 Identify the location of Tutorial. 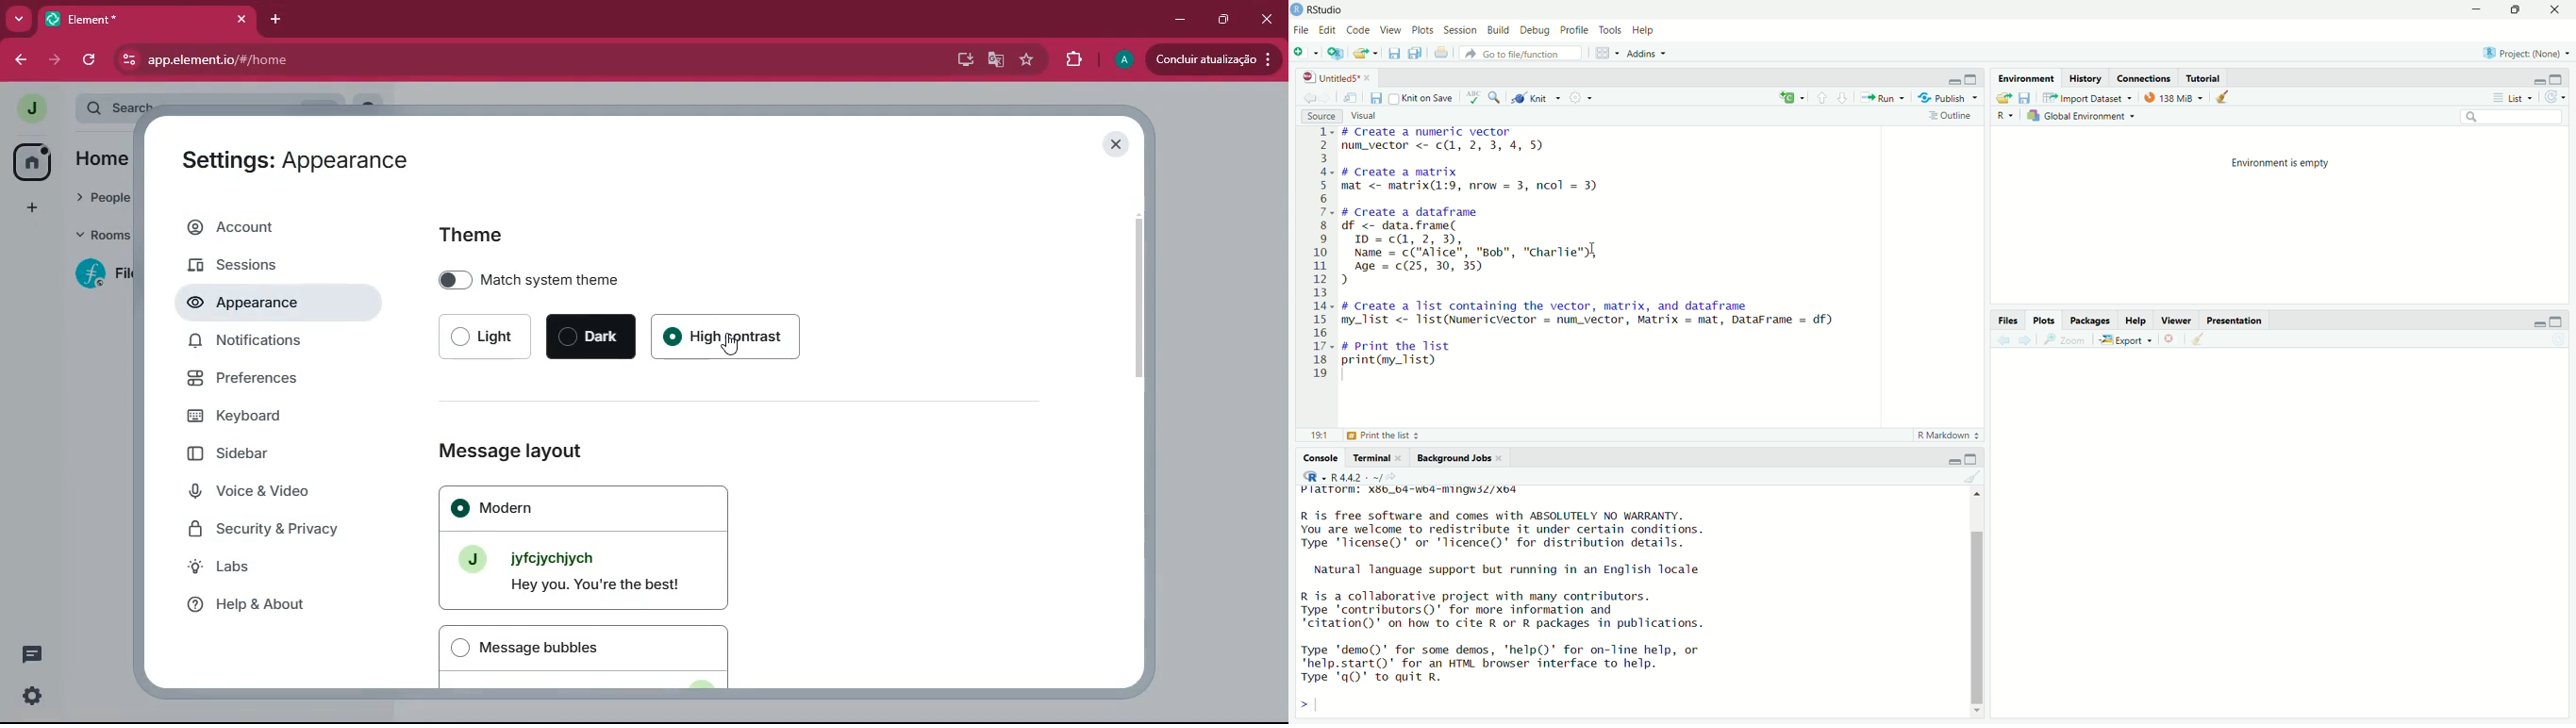
(2209, 77).